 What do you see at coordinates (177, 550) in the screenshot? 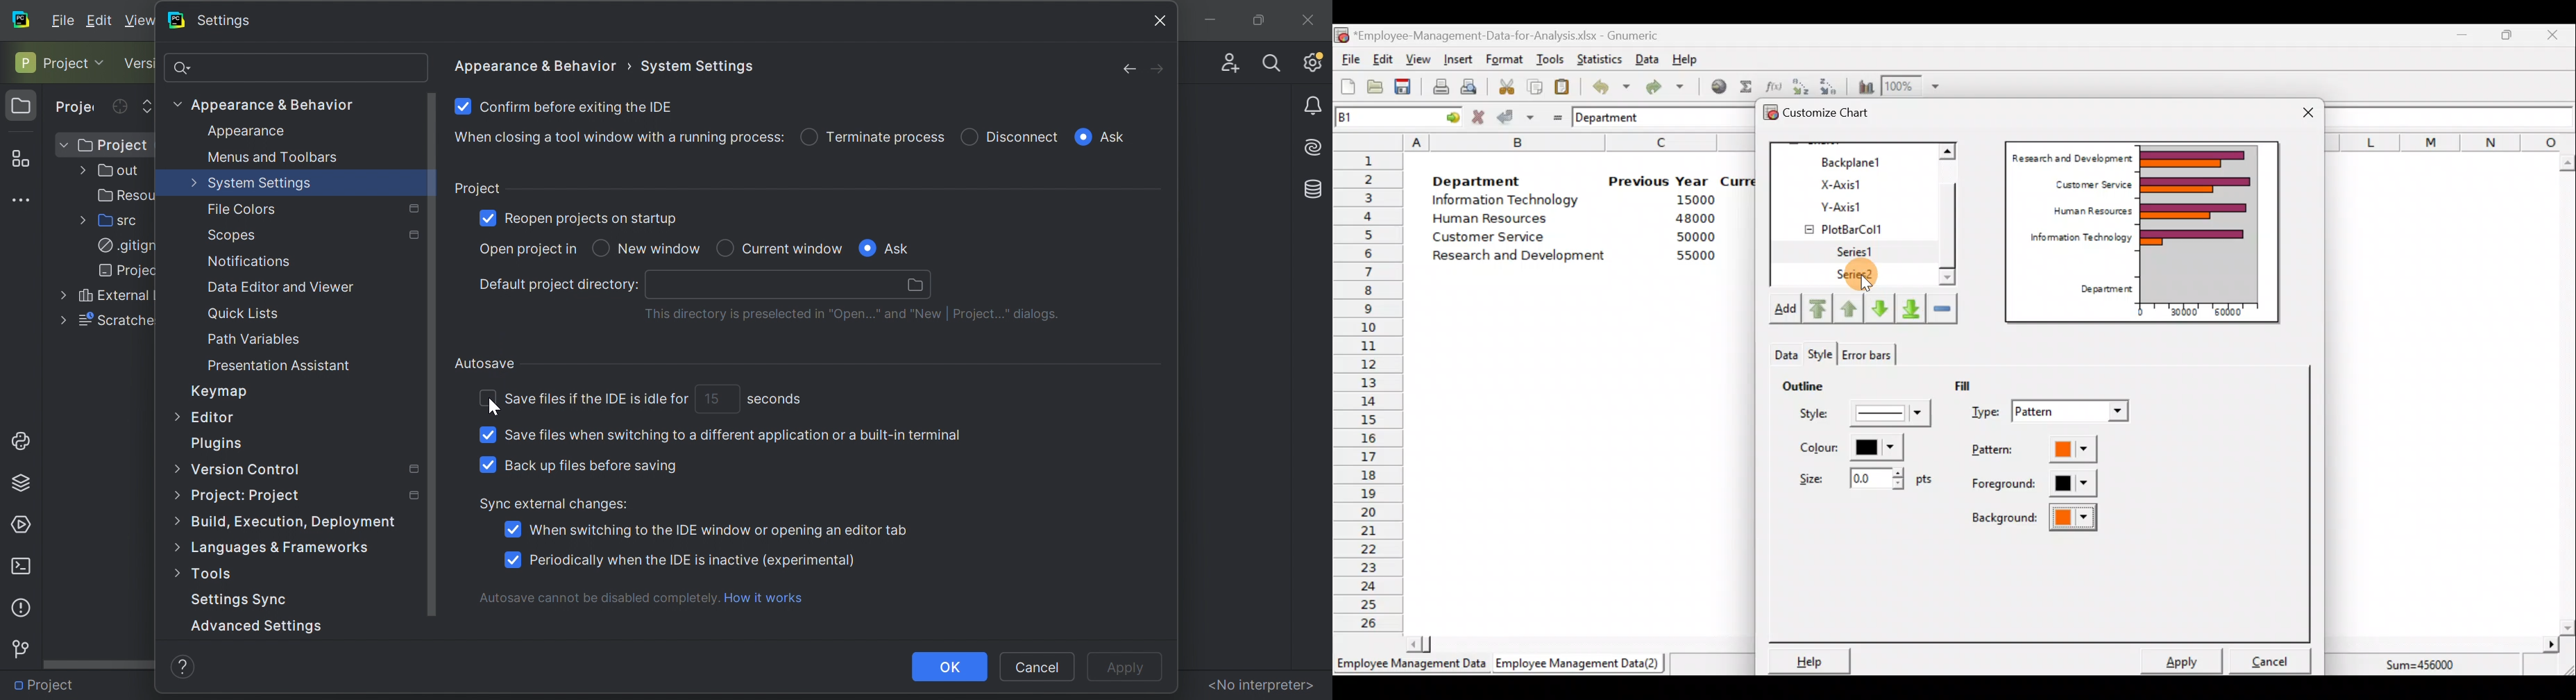
I see `More` at bounding box center [177, 550].